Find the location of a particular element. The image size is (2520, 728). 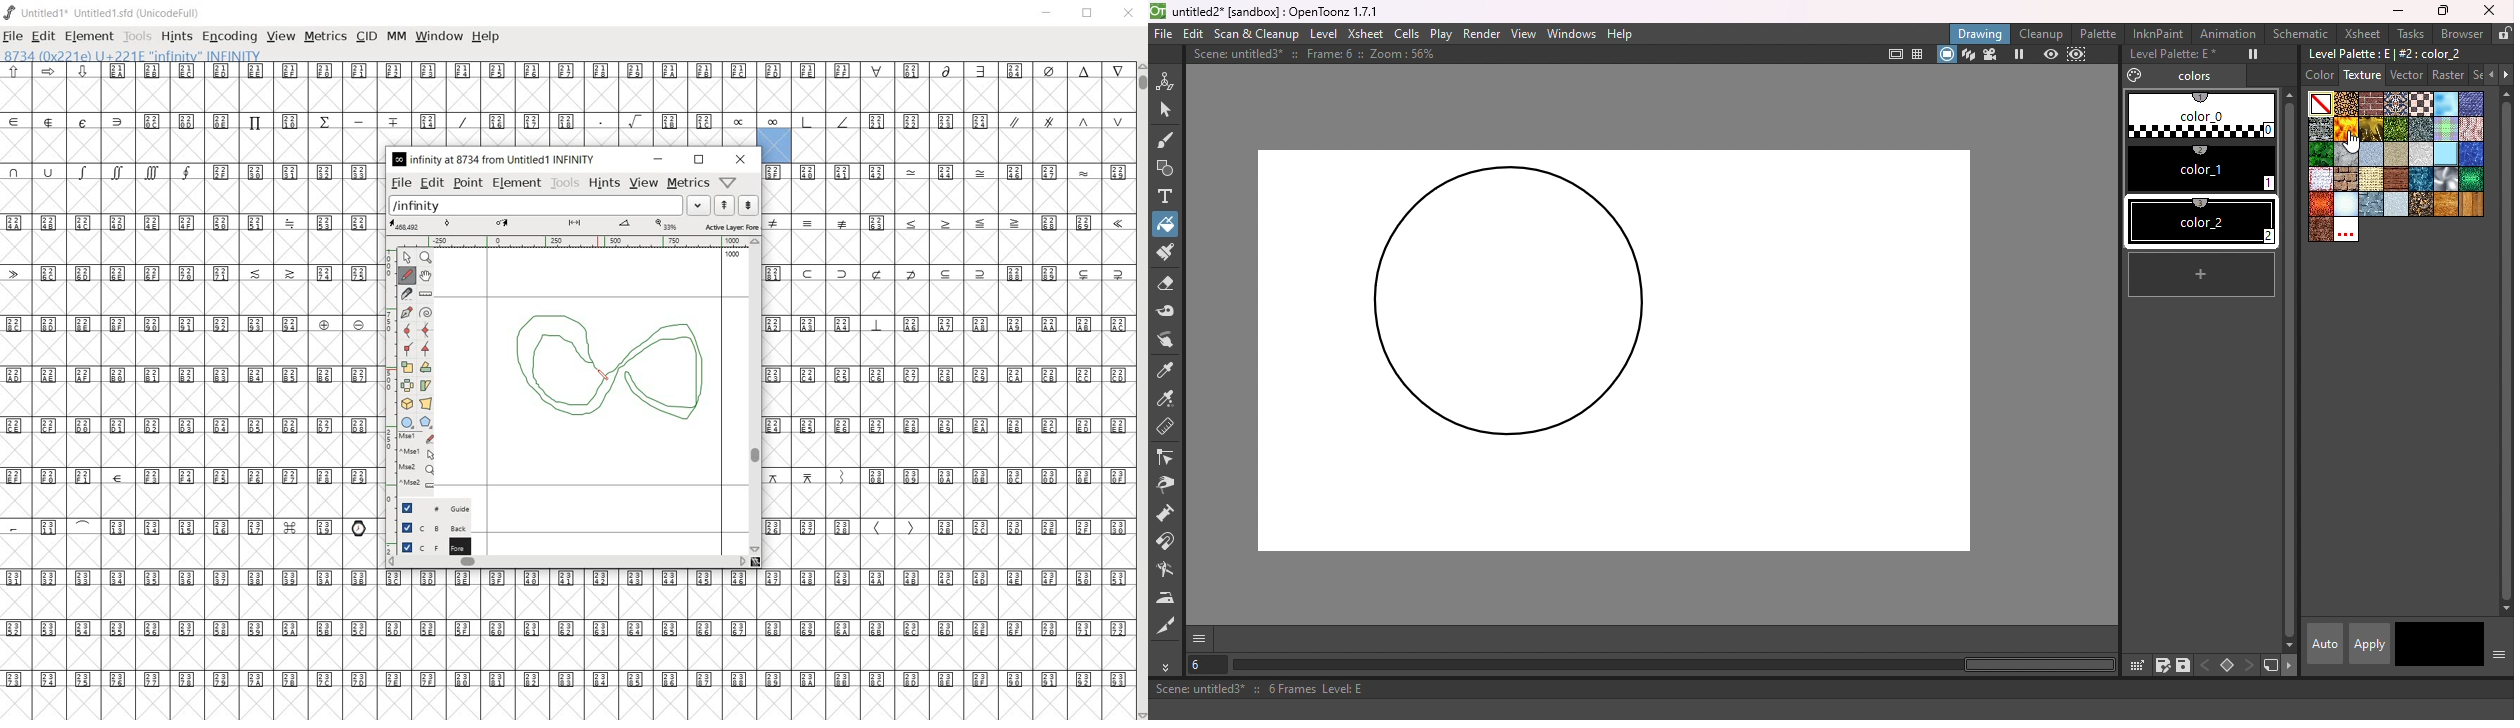

Unicode code points is located at coordinates (1070, 223).